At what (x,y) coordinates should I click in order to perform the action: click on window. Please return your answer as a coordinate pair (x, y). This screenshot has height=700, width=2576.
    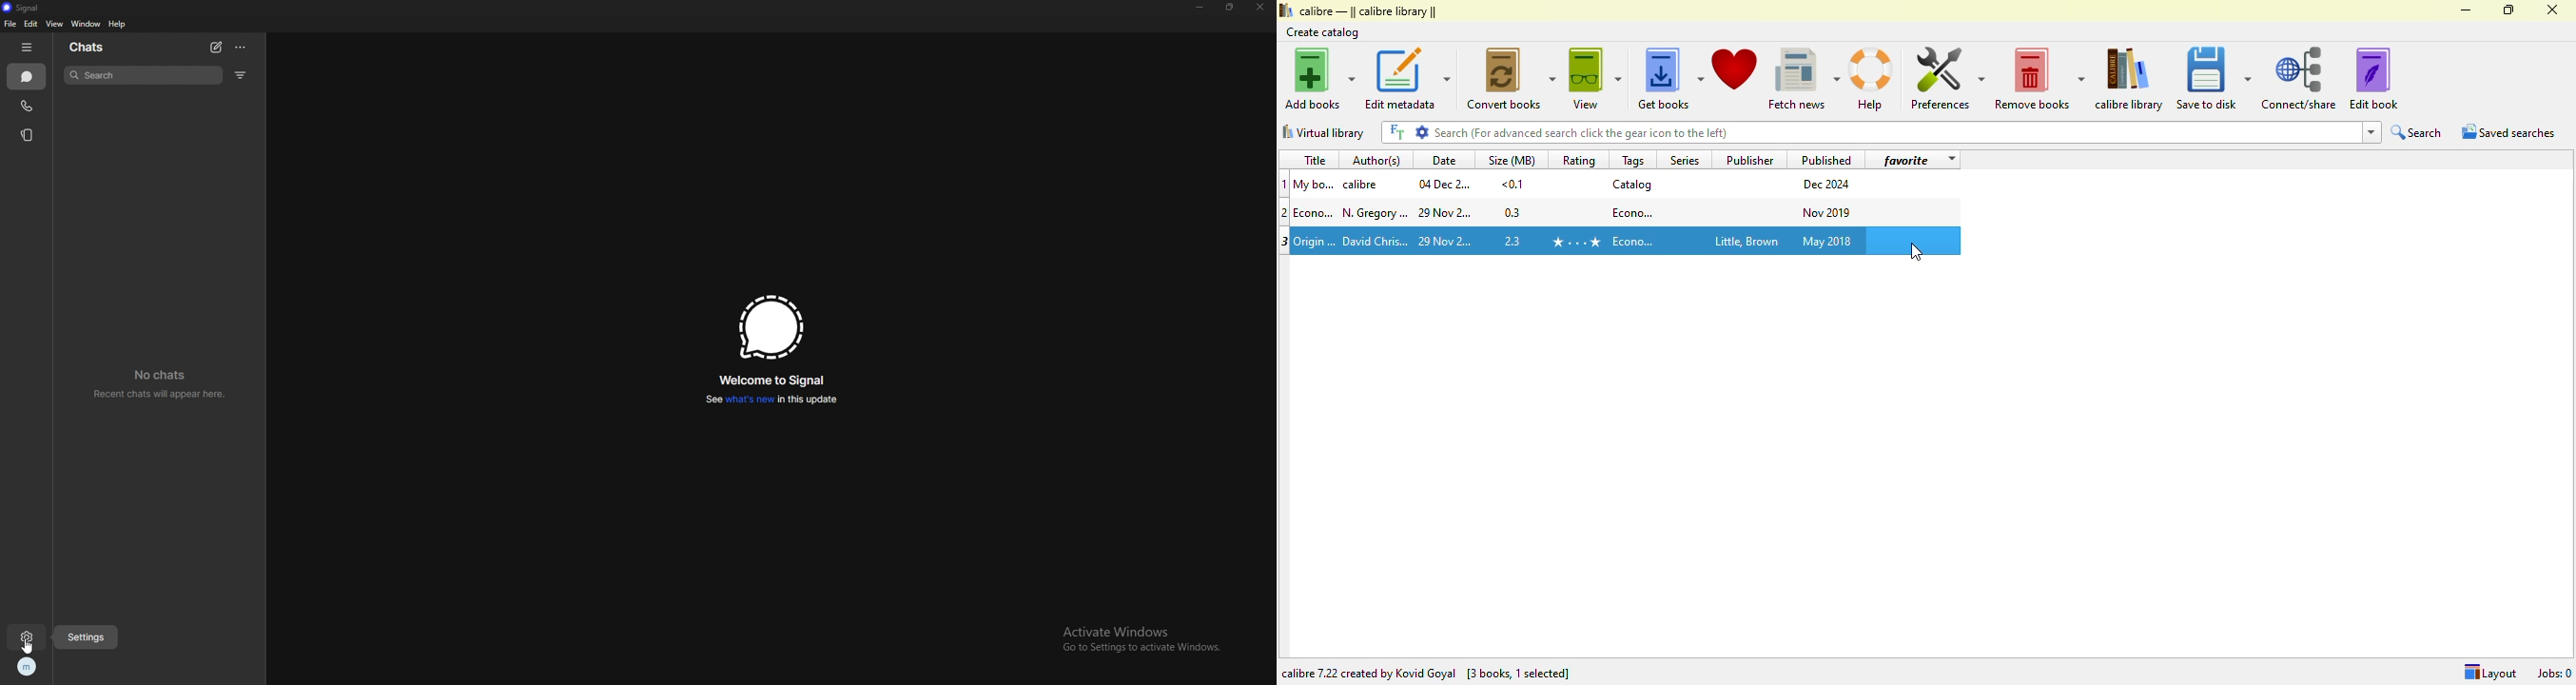
    Looking at the image, I should click on (86, 24).